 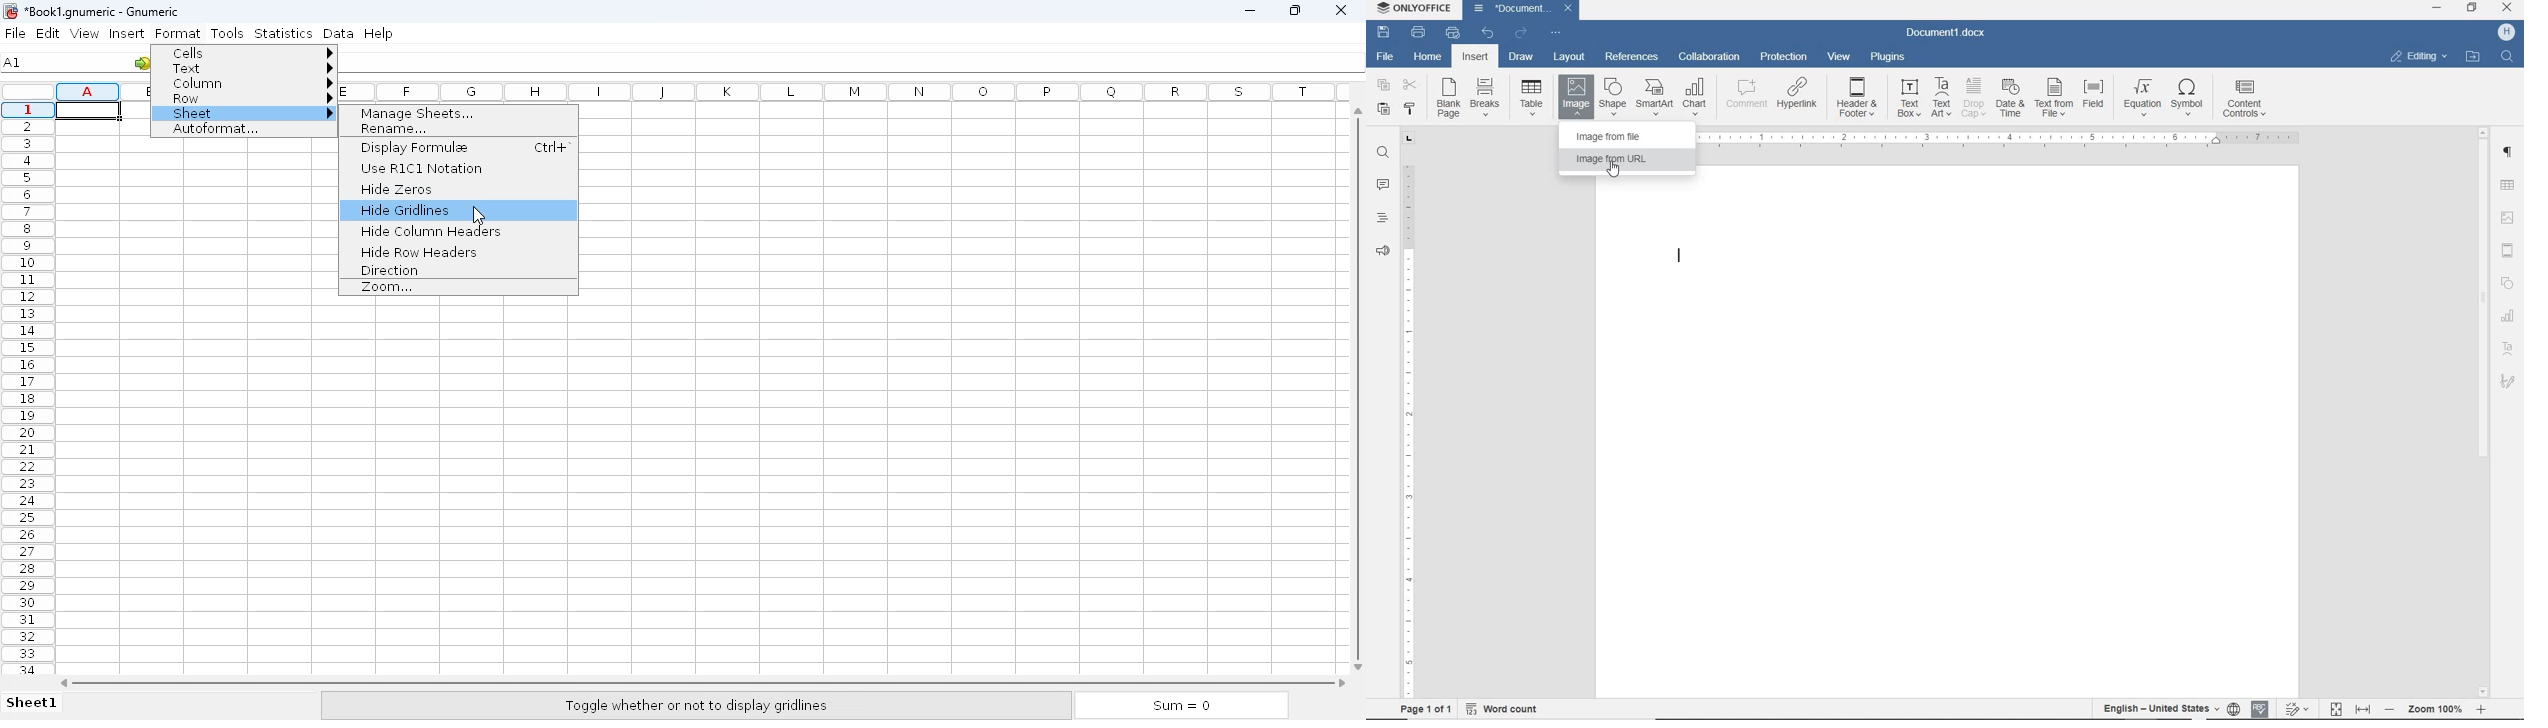 I want to click on text cursor, so click(x=1676, y=256).